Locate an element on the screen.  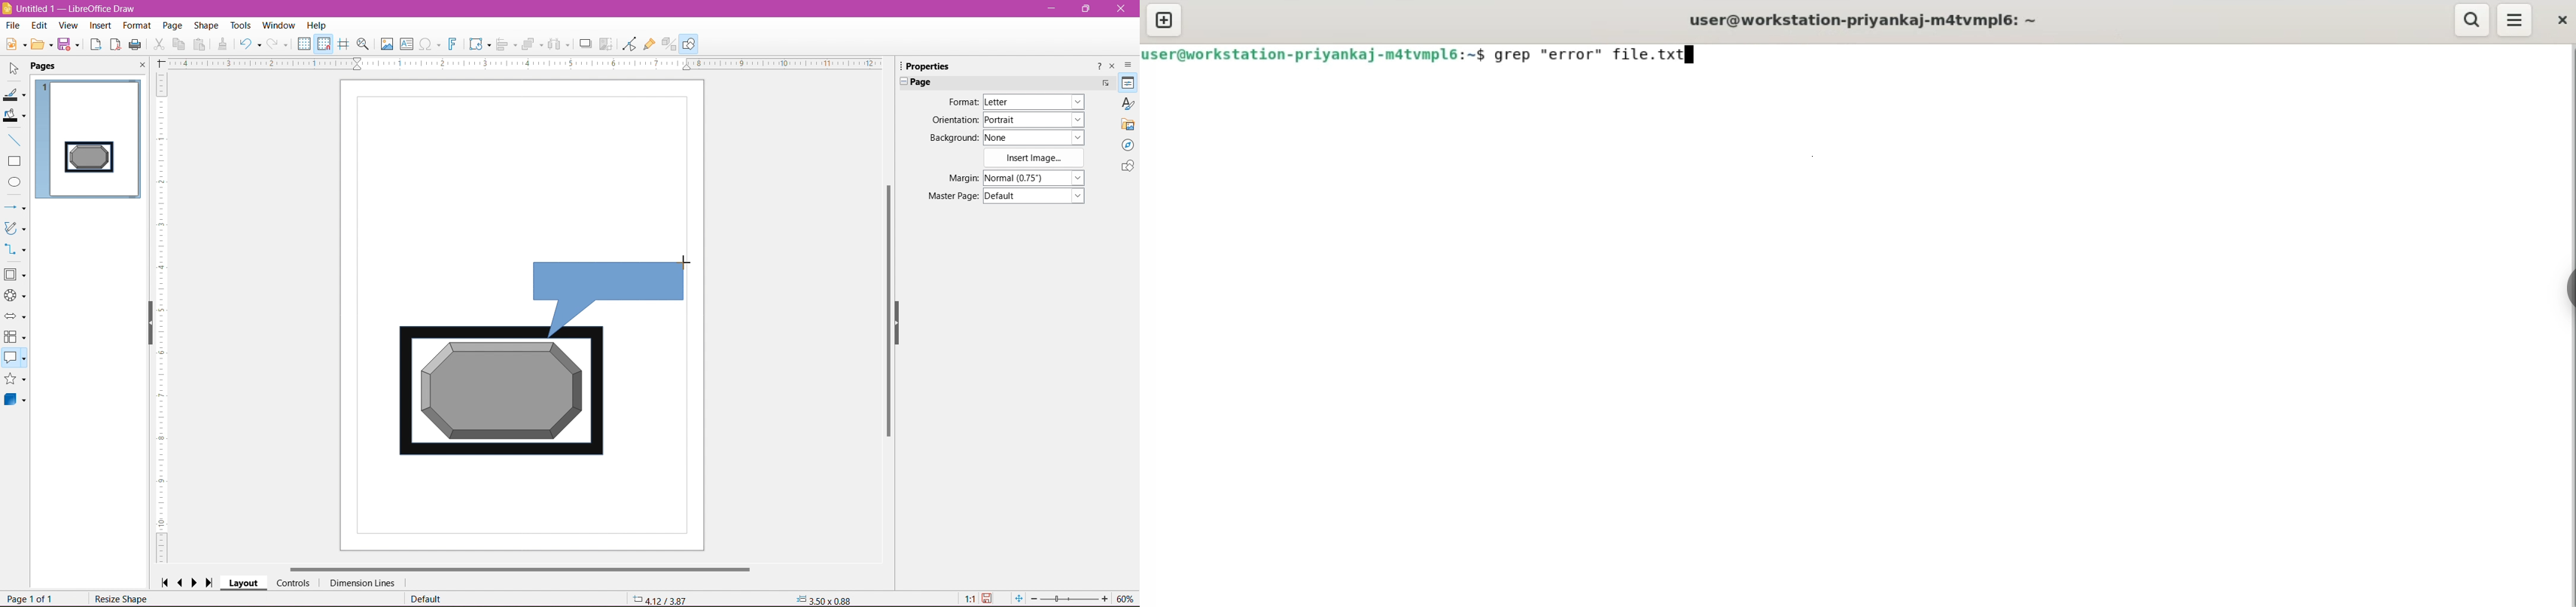
Stars amd banners is located at coordinates (15, 380).